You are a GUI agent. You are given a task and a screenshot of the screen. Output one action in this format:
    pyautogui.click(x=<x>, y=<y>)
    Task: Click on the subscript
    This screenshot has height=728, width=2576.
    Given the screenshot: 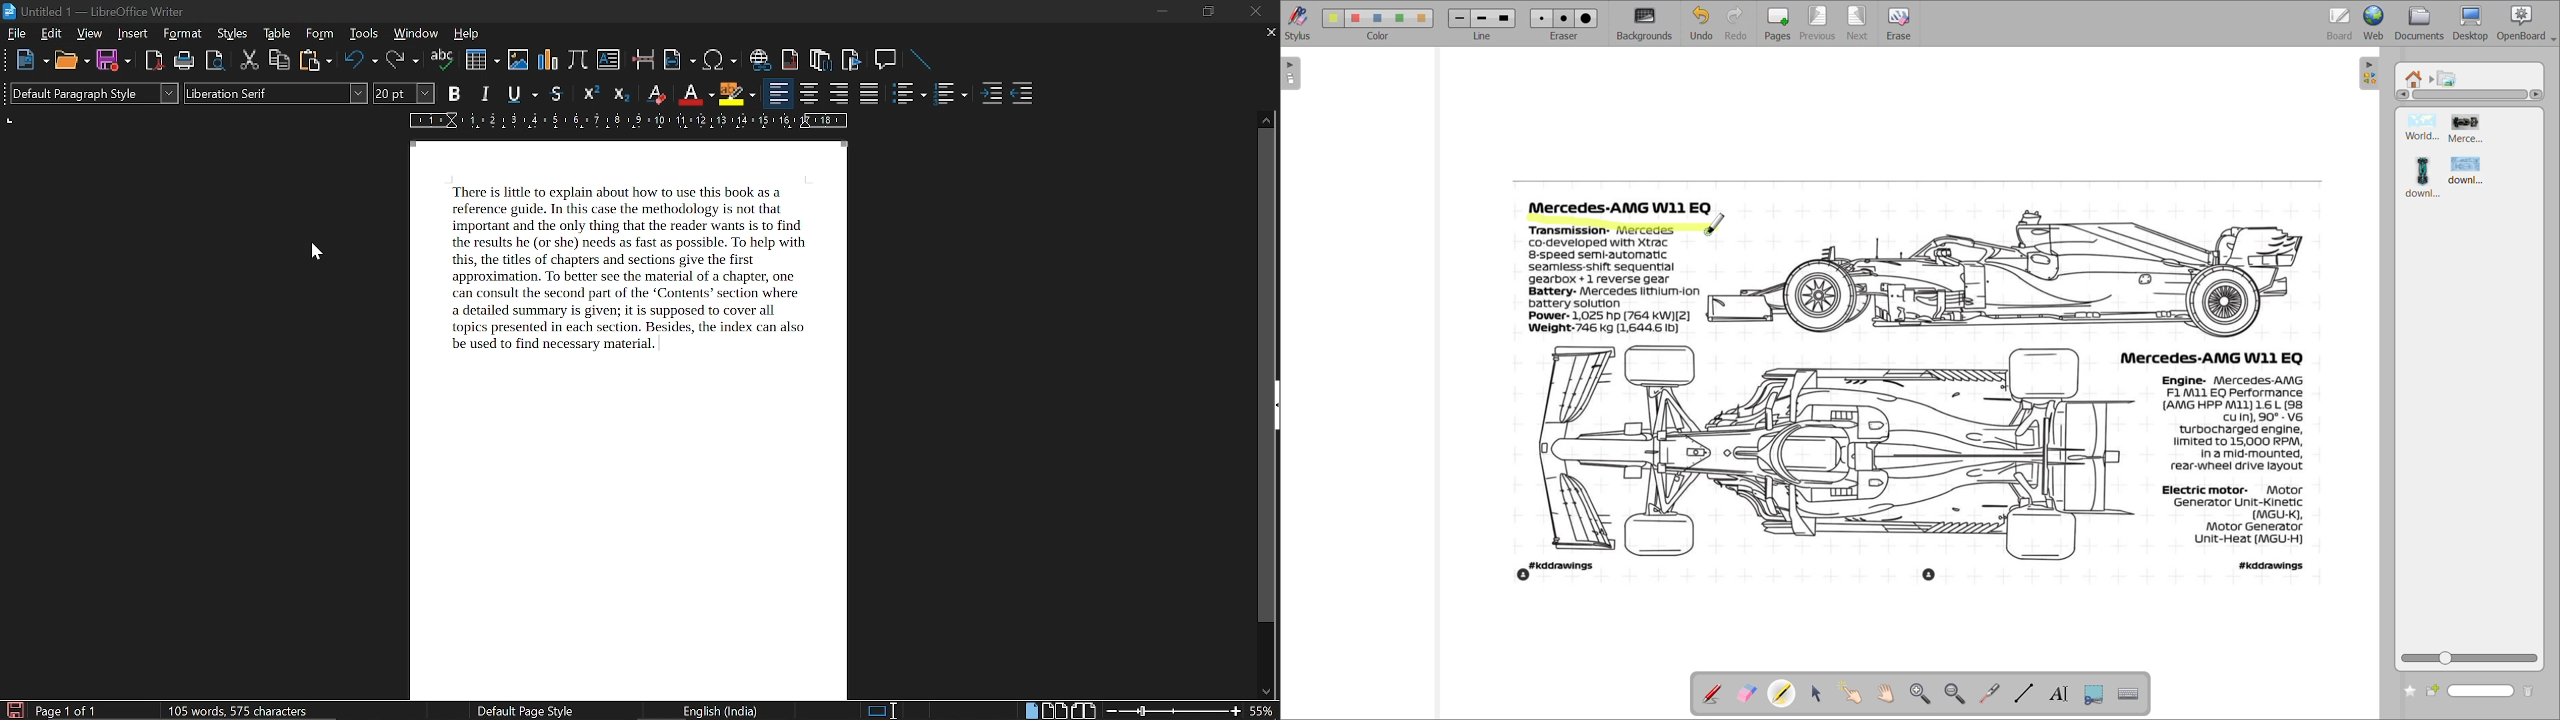 What is the action you would take?
    pyautogui.click(x=620, y=93)
    